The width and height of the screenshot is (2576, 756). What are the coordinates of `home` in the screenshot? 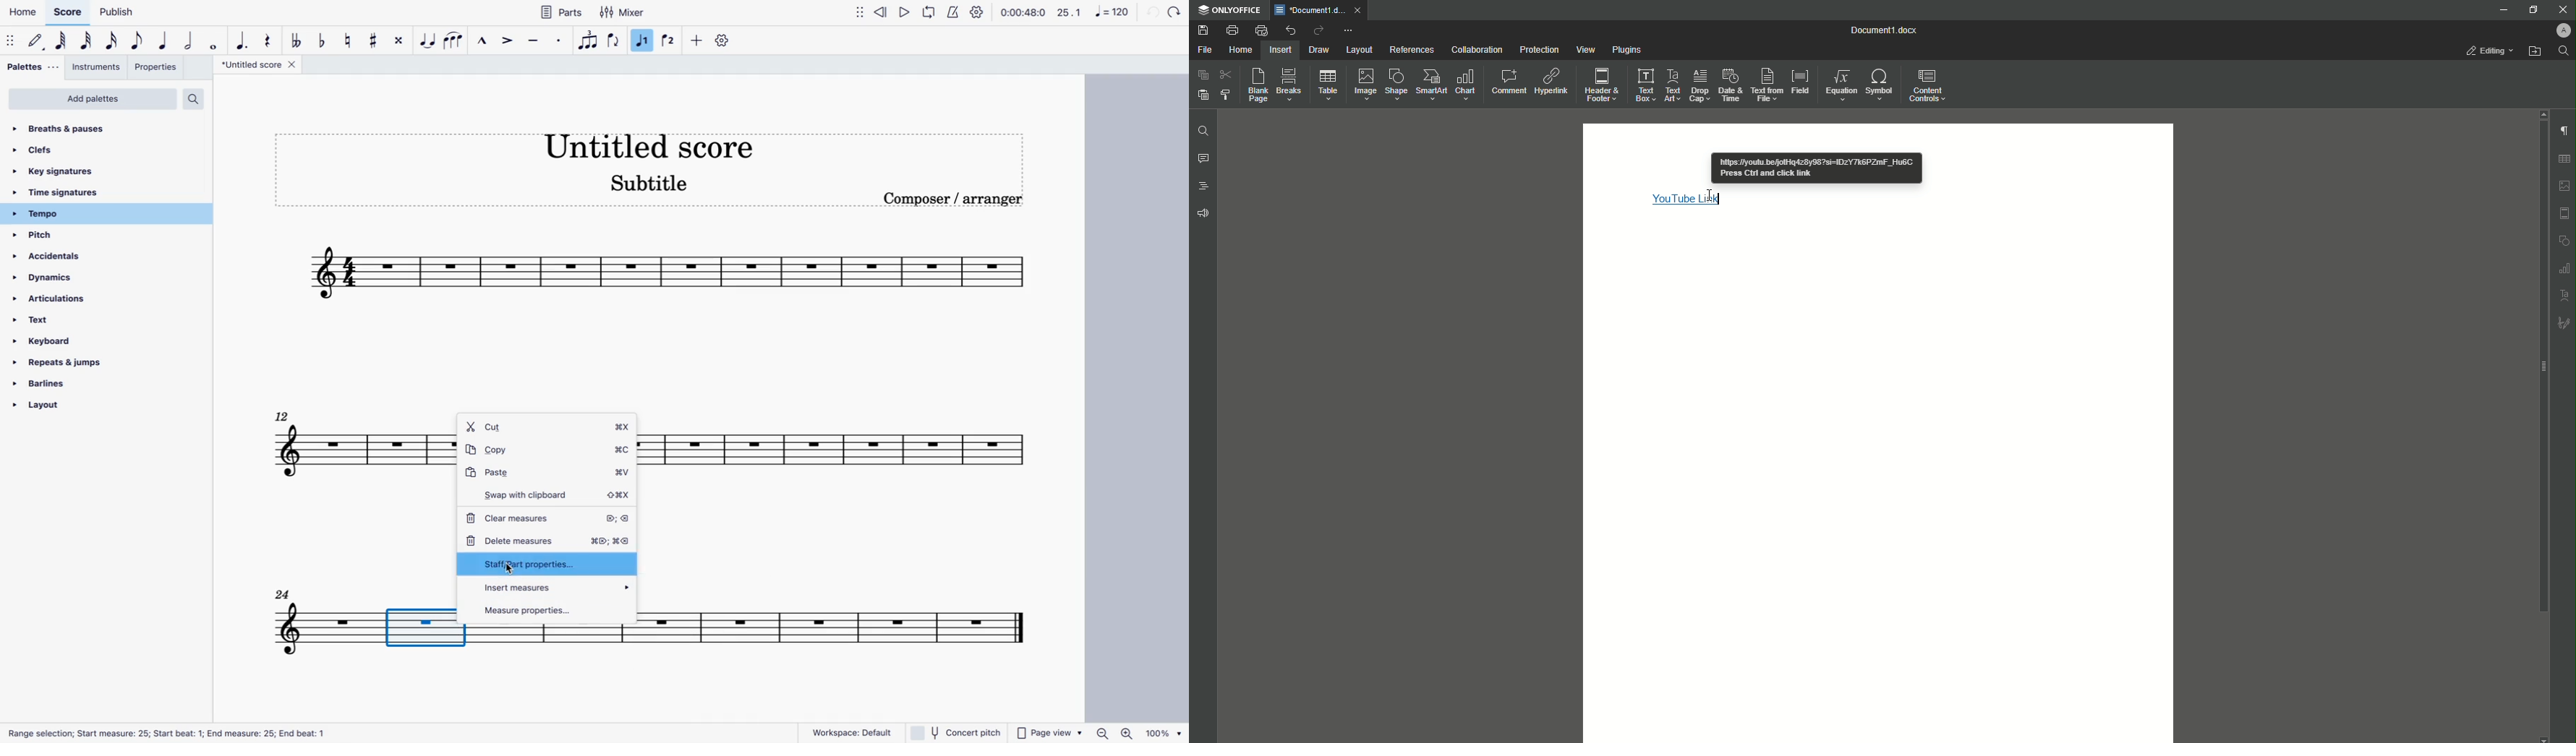 It's located at (25, 13).